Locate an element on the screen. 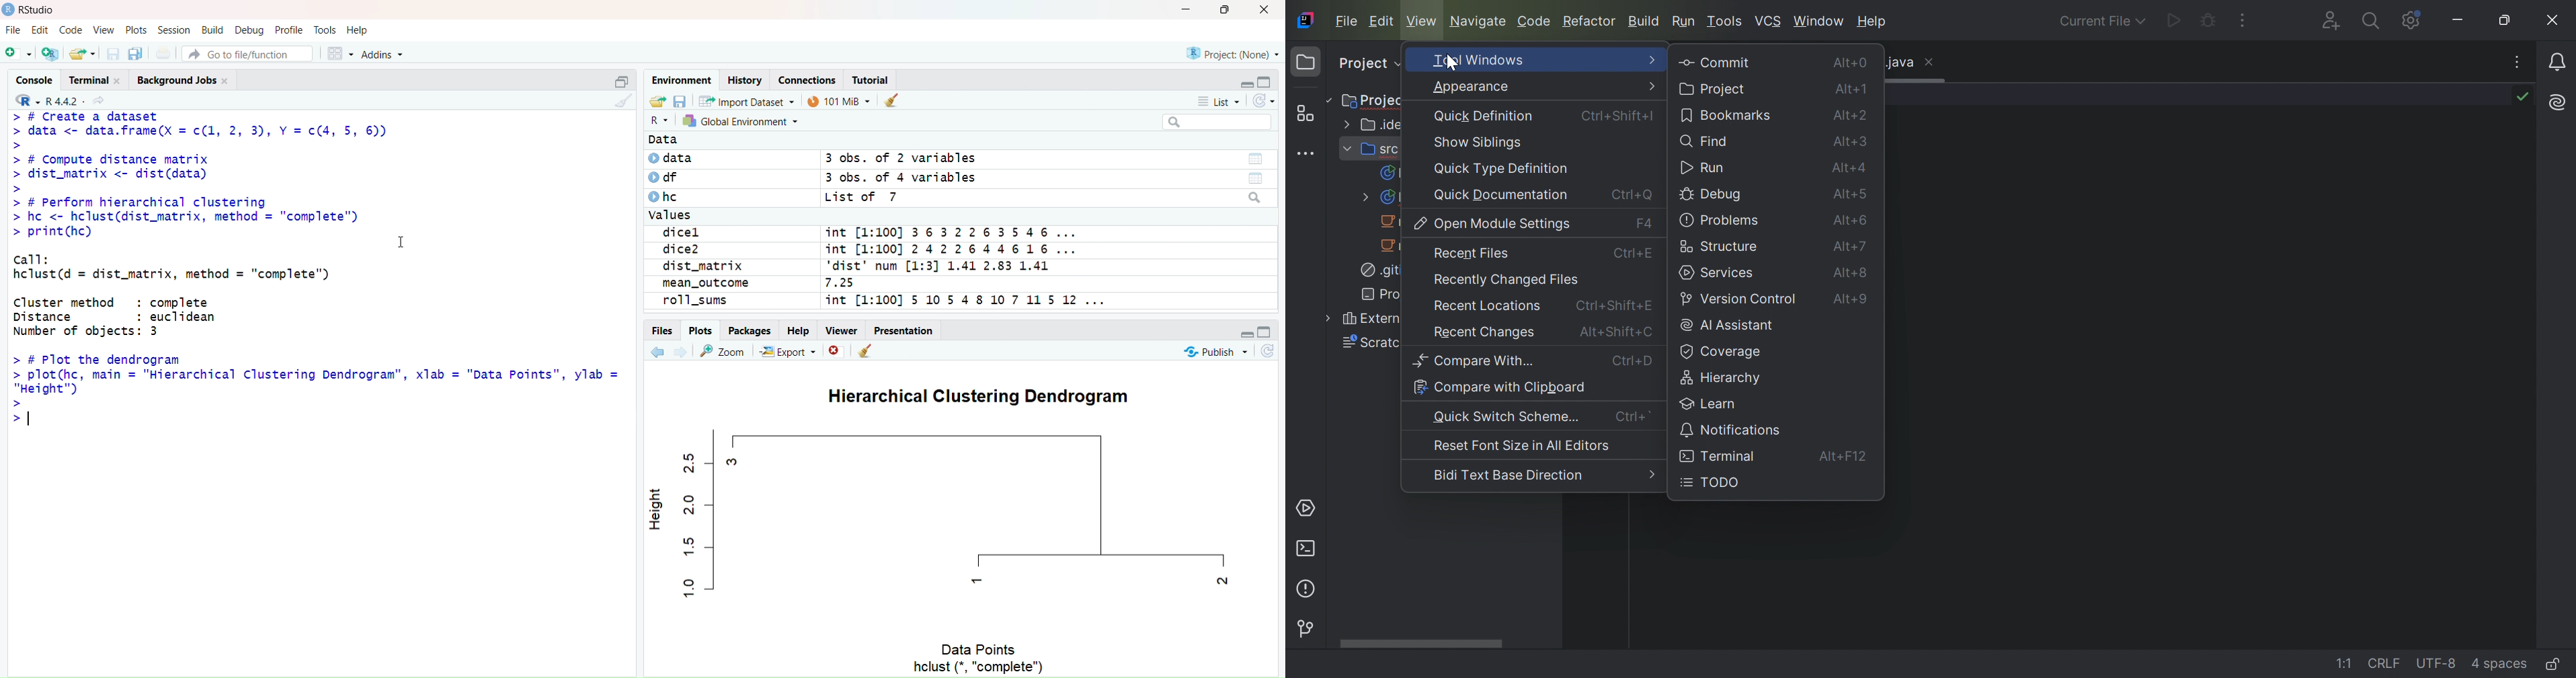 This screenshot has height=700, width=2576. Ctrl+E is located at coordinates (1636, 256).